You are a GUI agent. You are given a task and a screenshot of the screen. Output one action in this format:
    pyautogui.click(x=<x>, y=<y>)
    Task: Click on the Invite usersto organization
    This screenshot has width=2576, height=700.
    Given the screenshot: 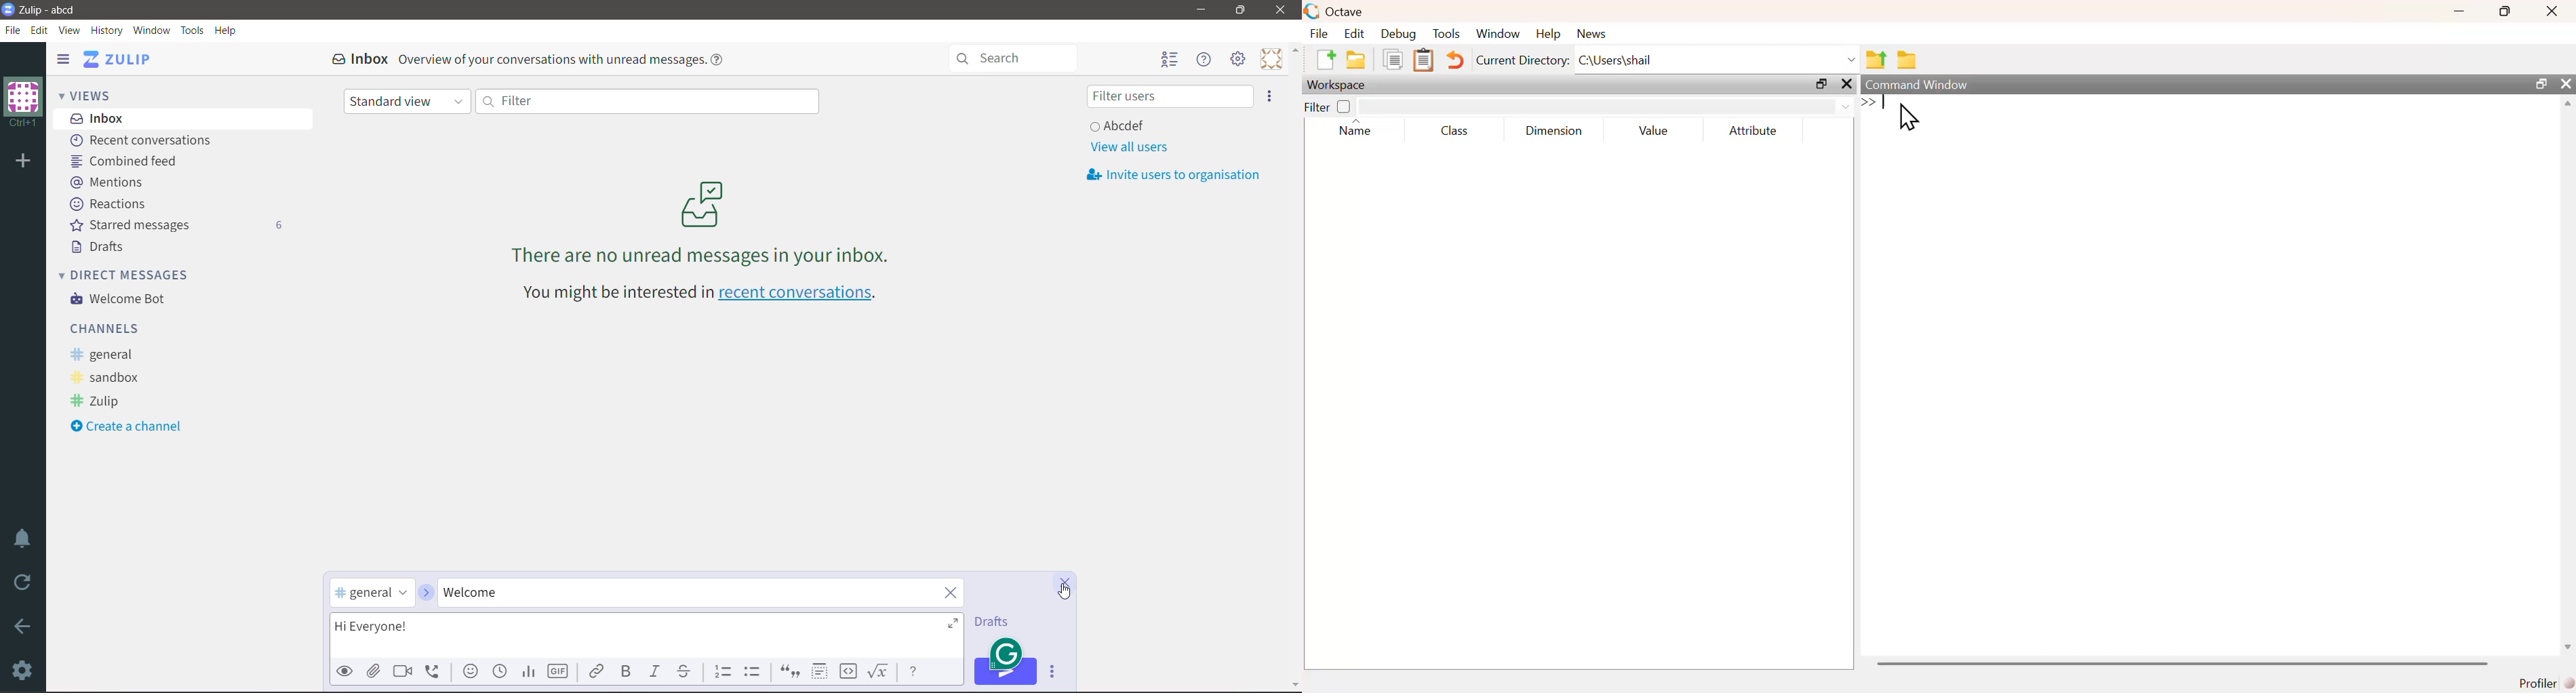 What is the action you would take?
    pyautogui.click(x=1178, y=175)
    